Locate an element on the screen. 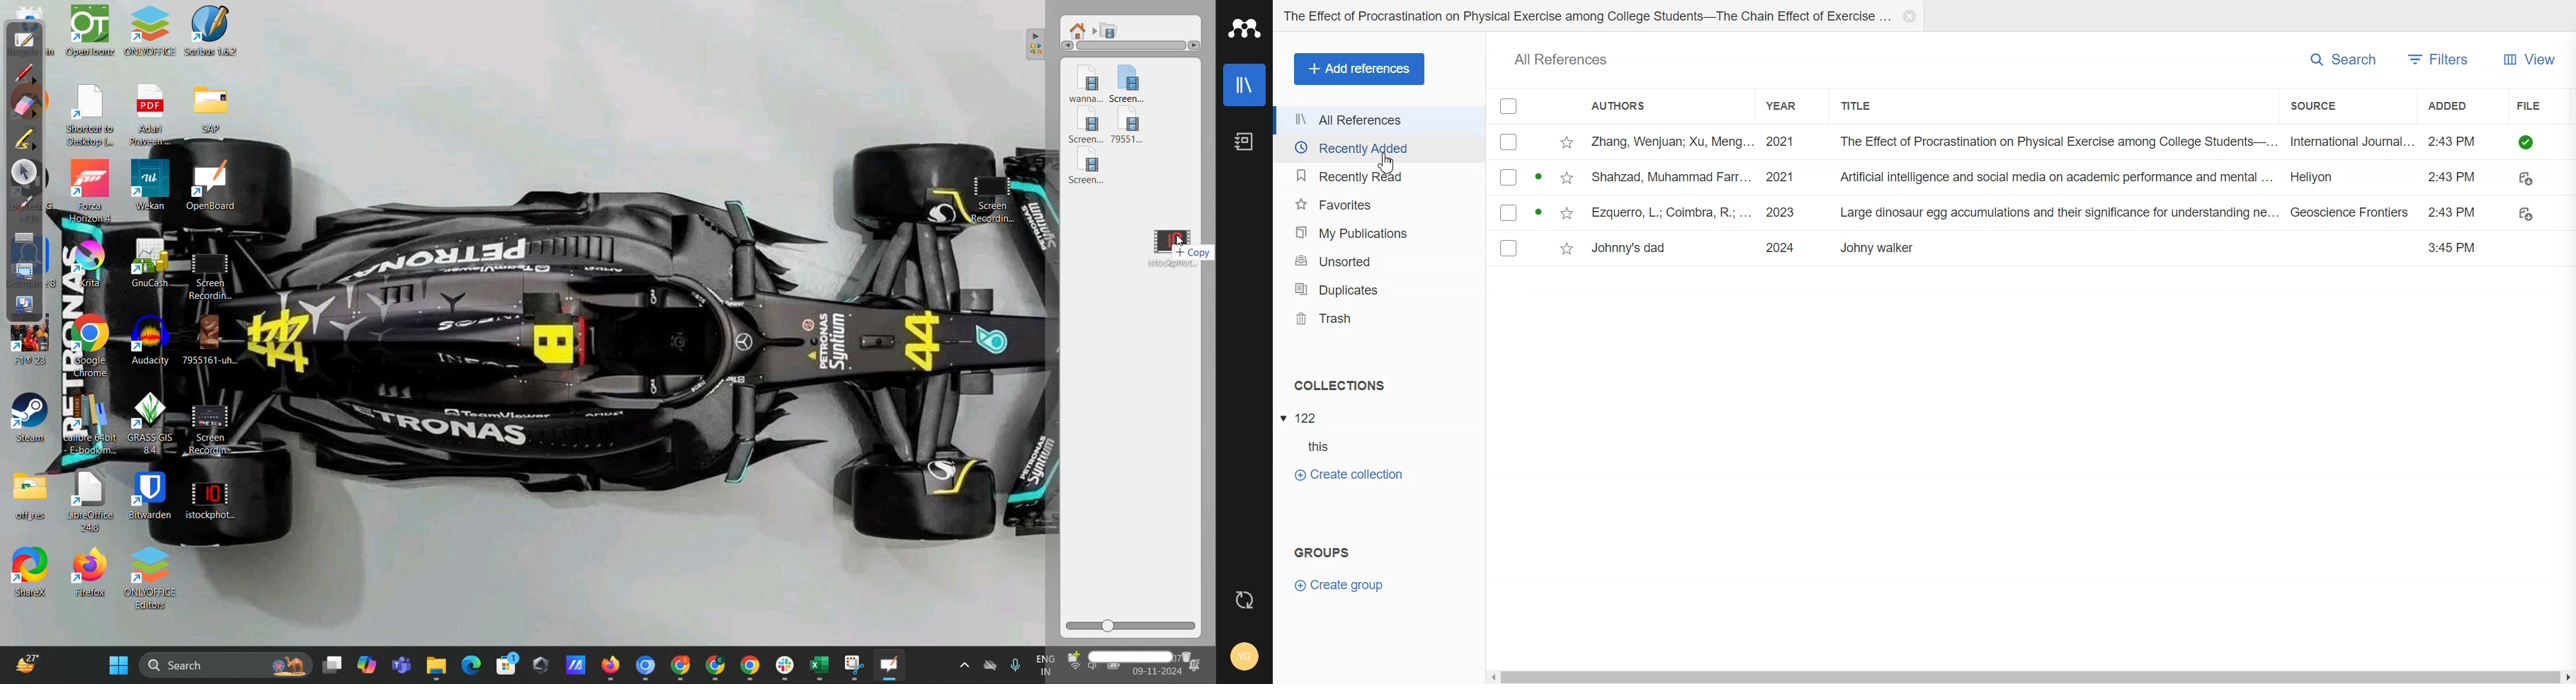 This screenshot has width=2576, height=700. video 4 is located at coordinates (1135, 131).